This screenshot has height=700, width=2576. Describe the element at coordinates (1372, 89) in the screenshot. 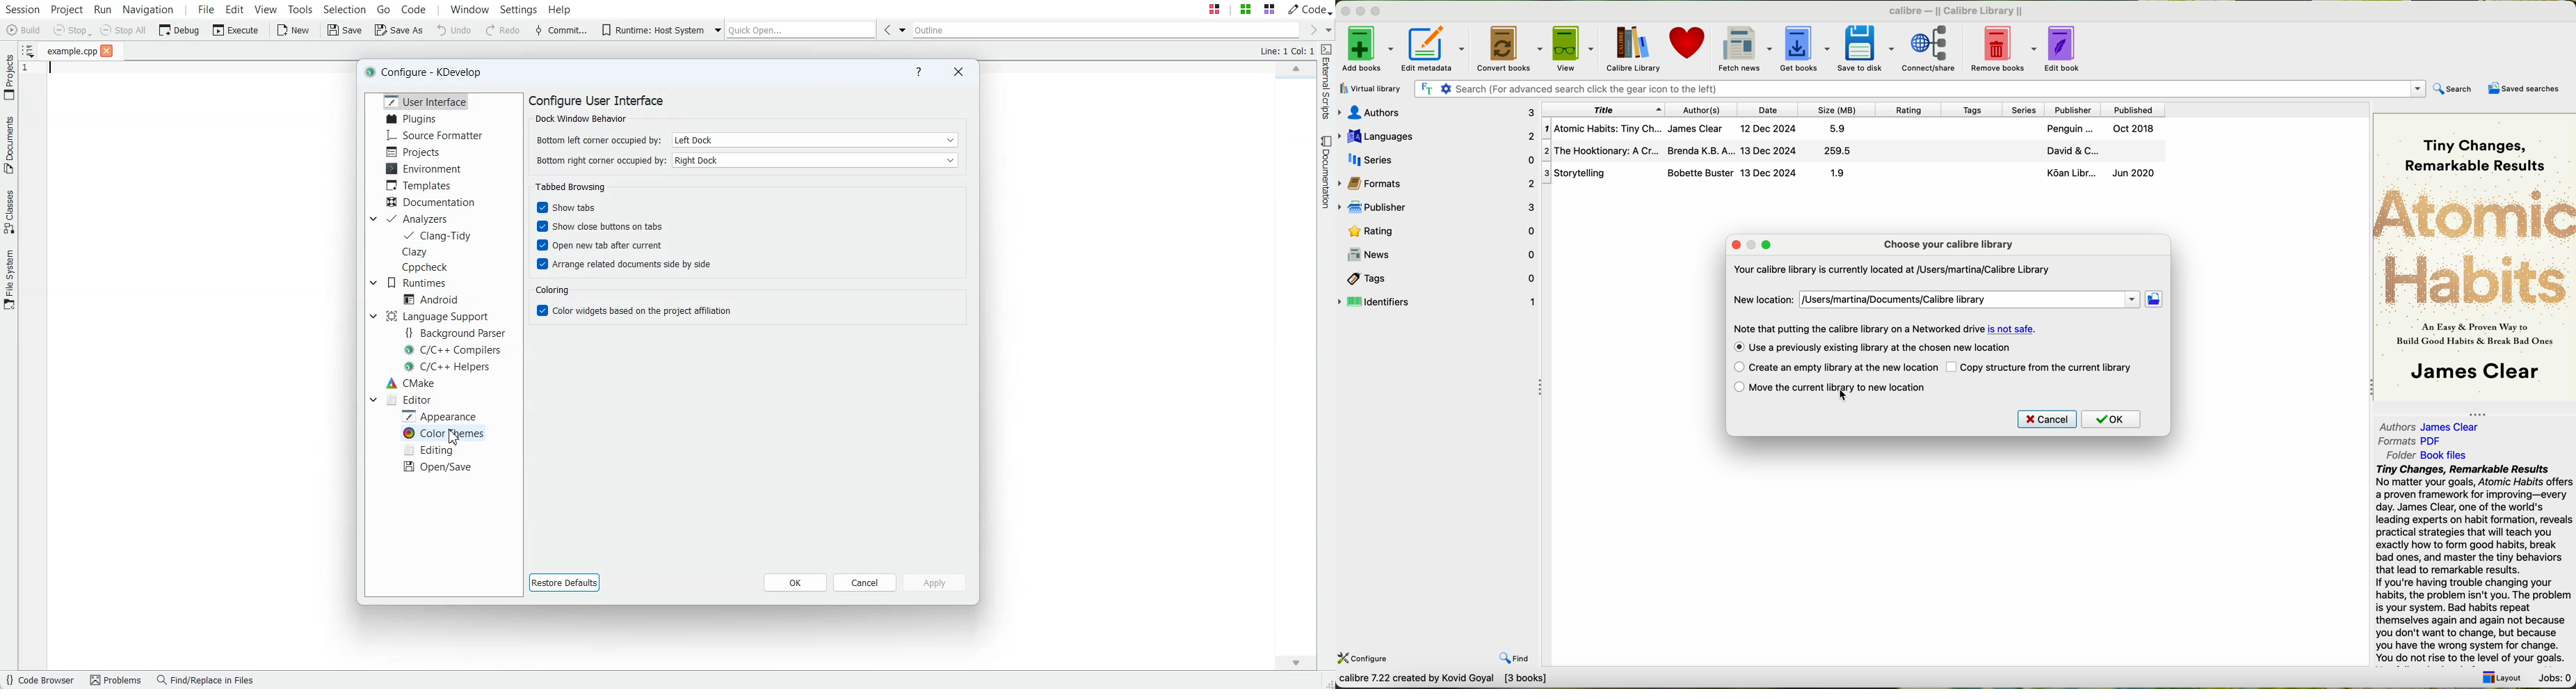

I see `virtual library` at that location.